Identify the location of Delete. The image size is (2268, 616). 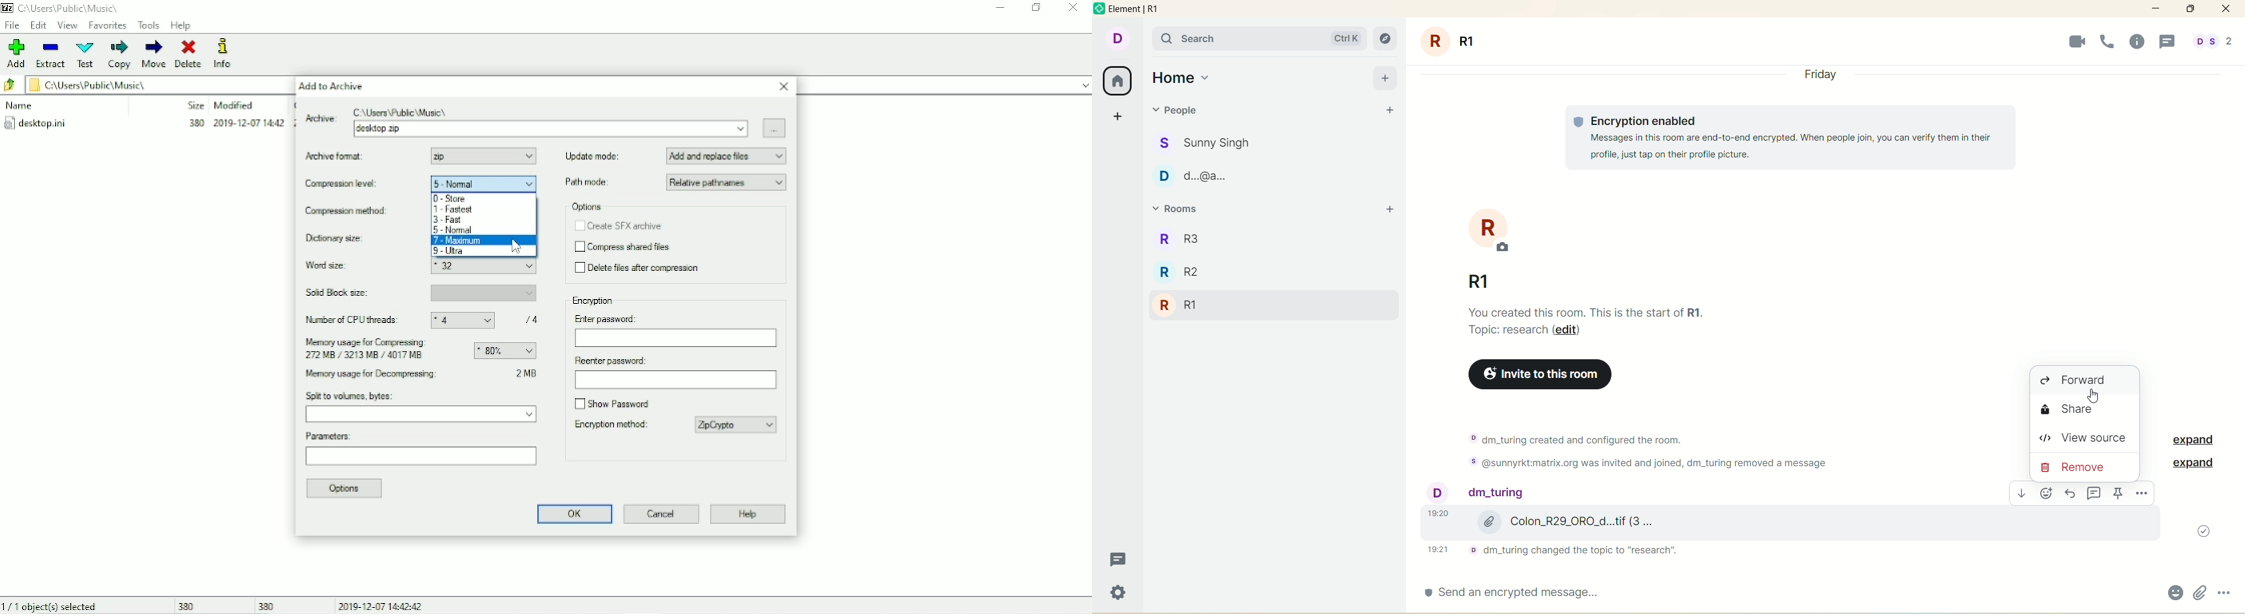
(189, 54).